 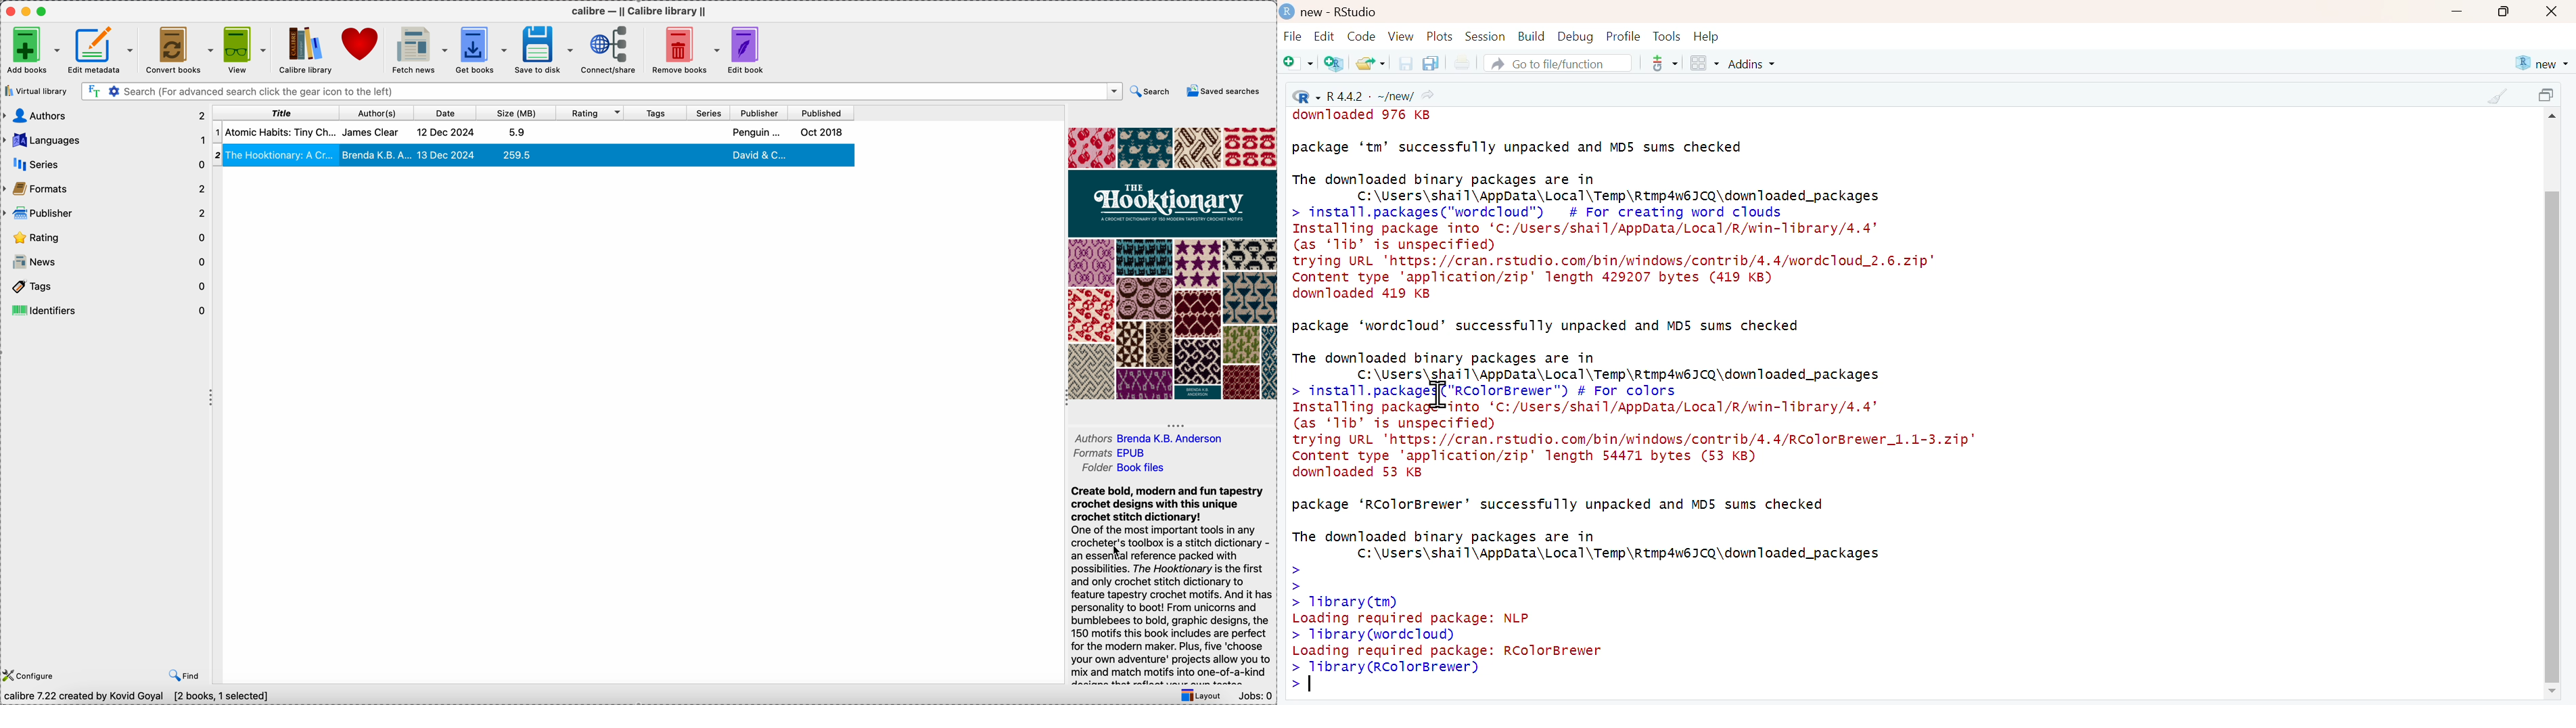 What do you see at coordinates (2552, 12) in the screenshot?
I see `close` at bounding box center [2552, 12].